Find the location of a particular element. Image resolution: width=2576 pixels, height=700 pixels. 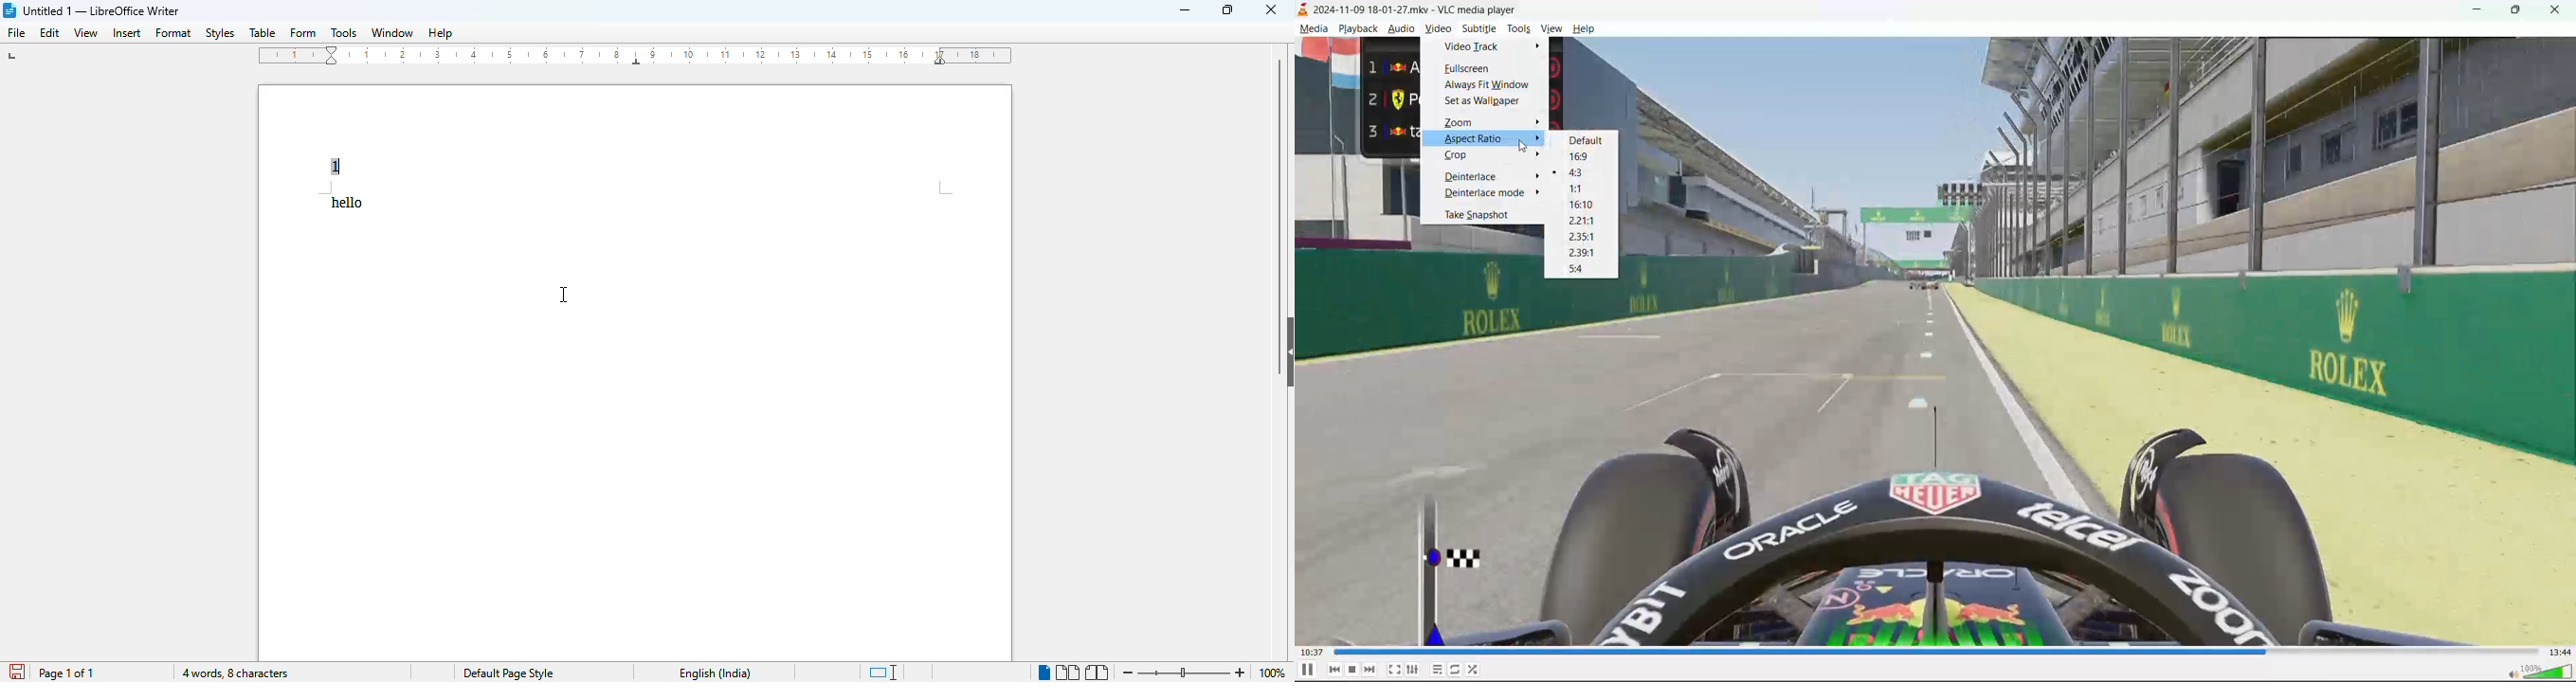

take snapshot is located at coordinates (1481, 216).